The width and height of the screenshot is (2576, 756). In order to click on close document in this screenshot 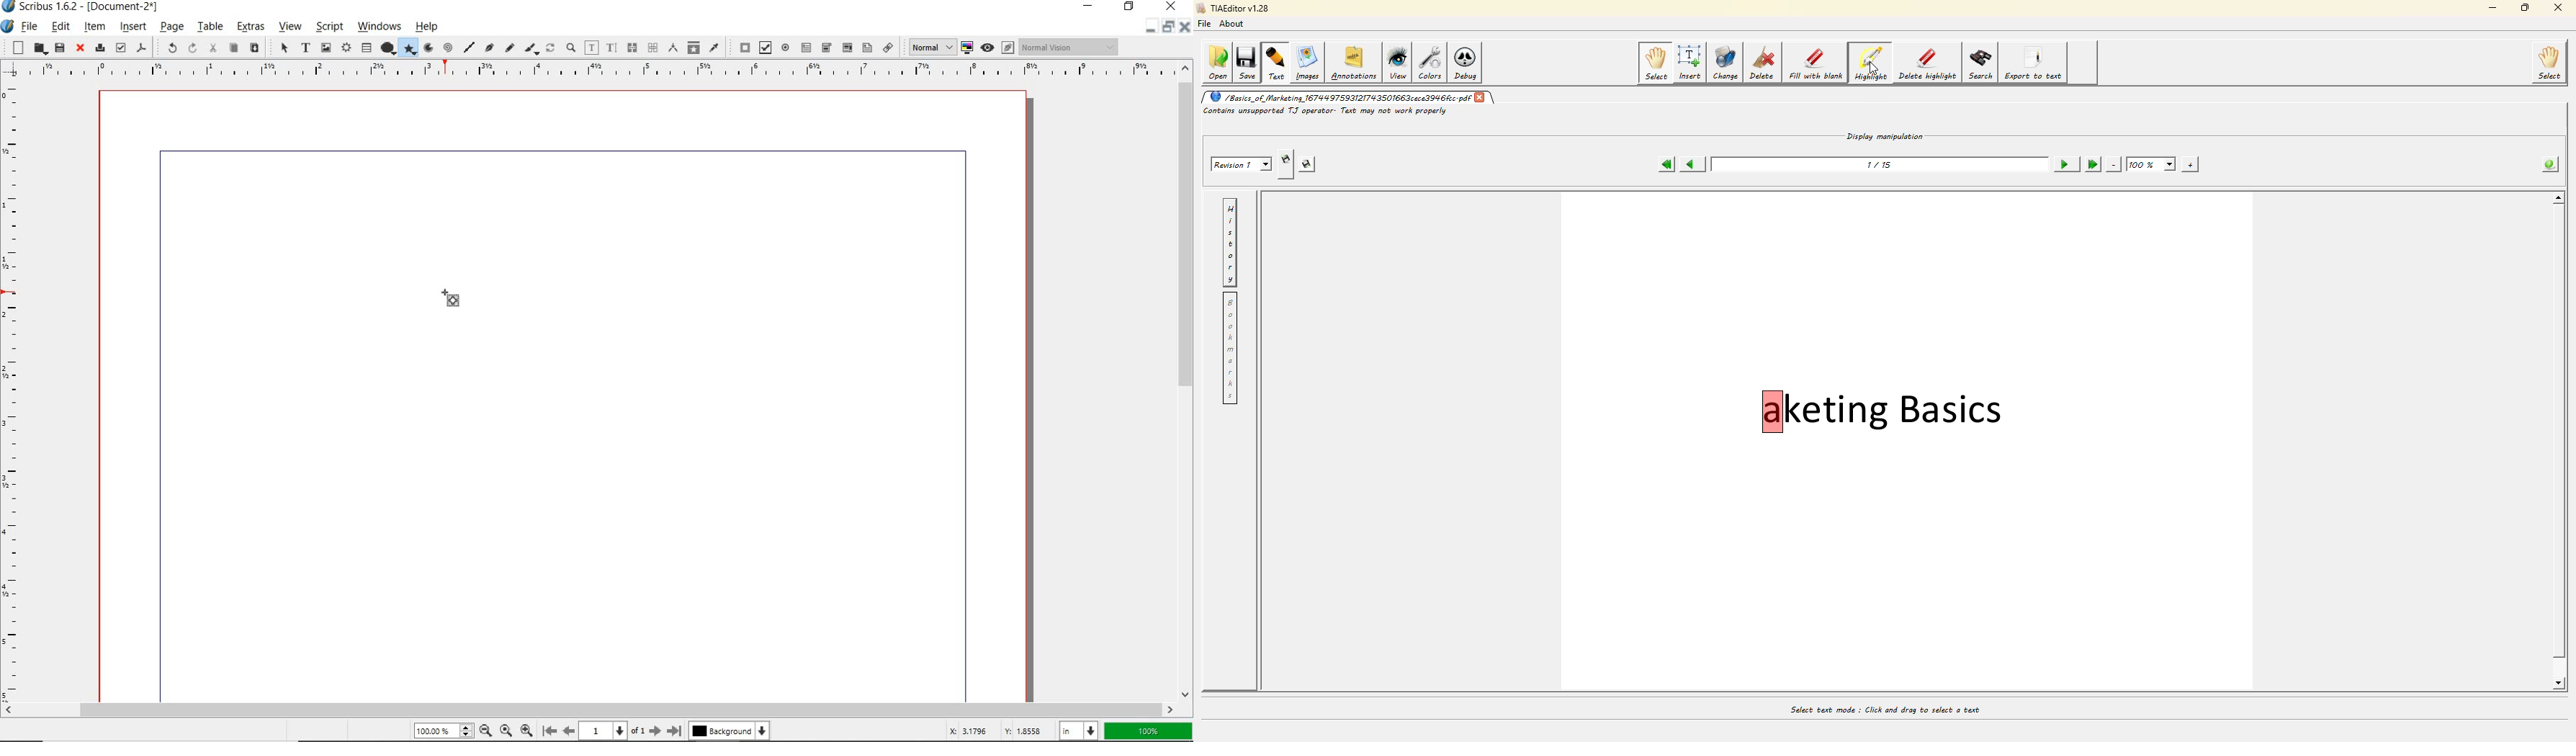, I will do `click(1184, 26)`.